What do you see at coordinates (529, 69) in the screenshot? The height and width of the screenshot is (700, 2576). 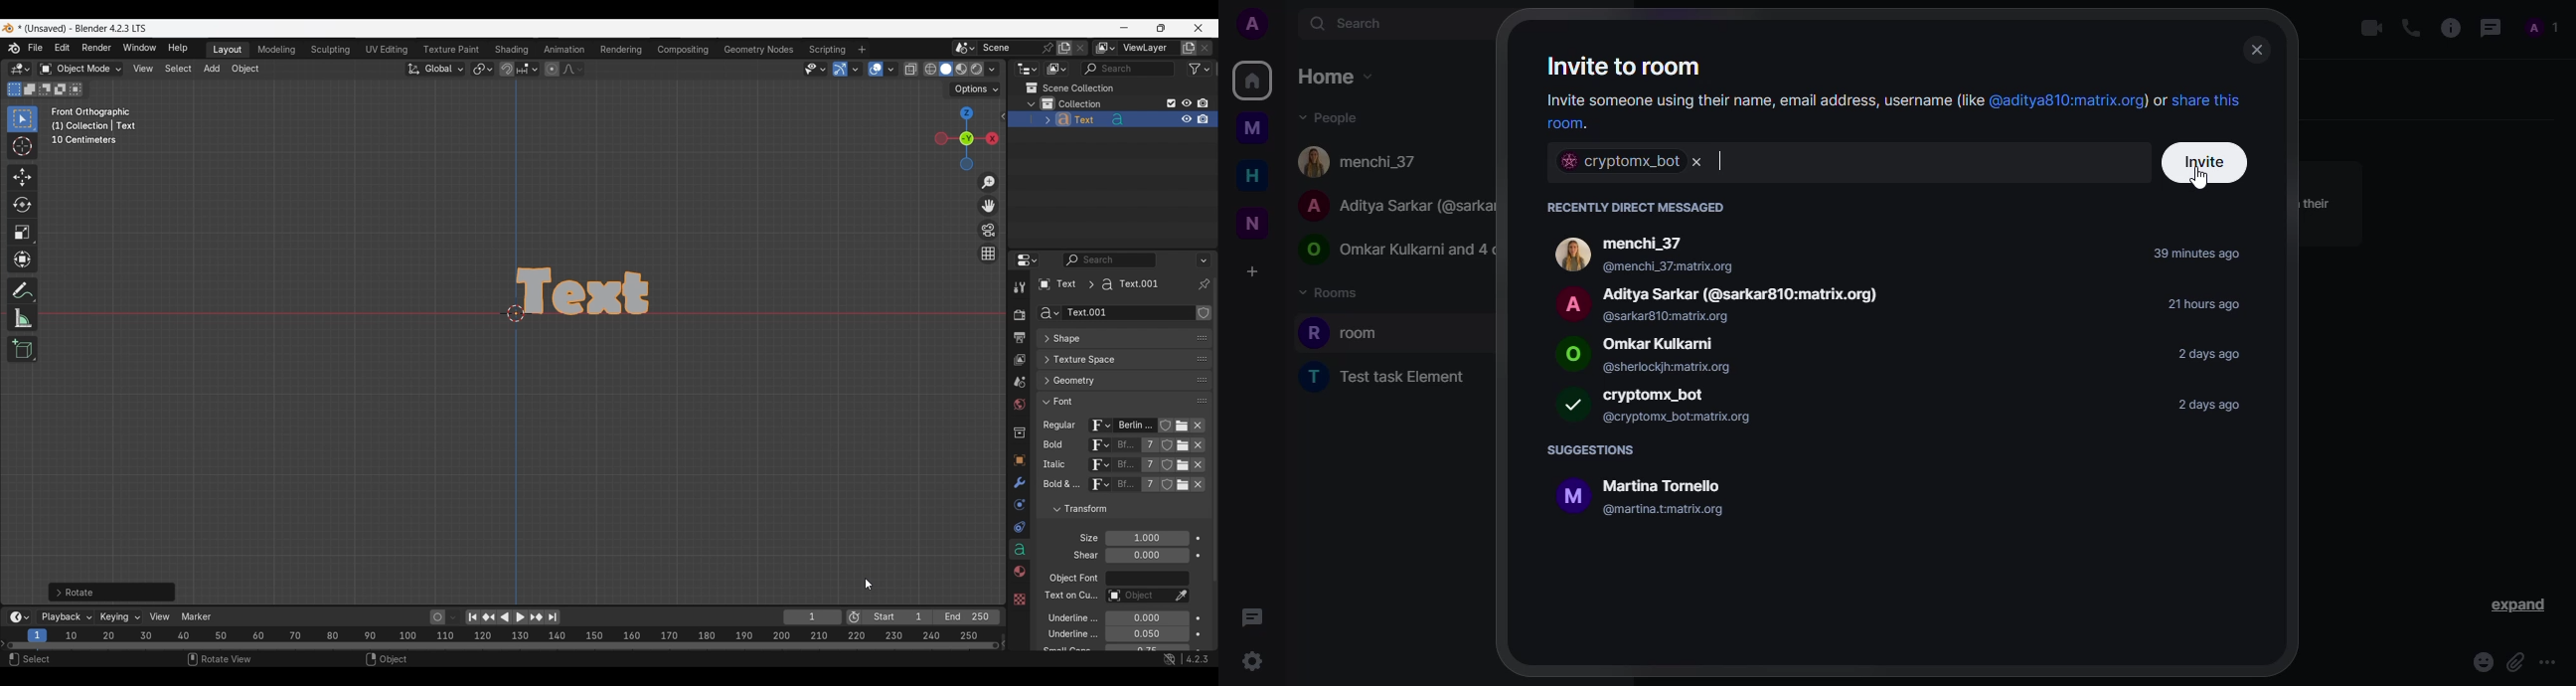 I see `Snapping options` at bounding box center [529, 69].